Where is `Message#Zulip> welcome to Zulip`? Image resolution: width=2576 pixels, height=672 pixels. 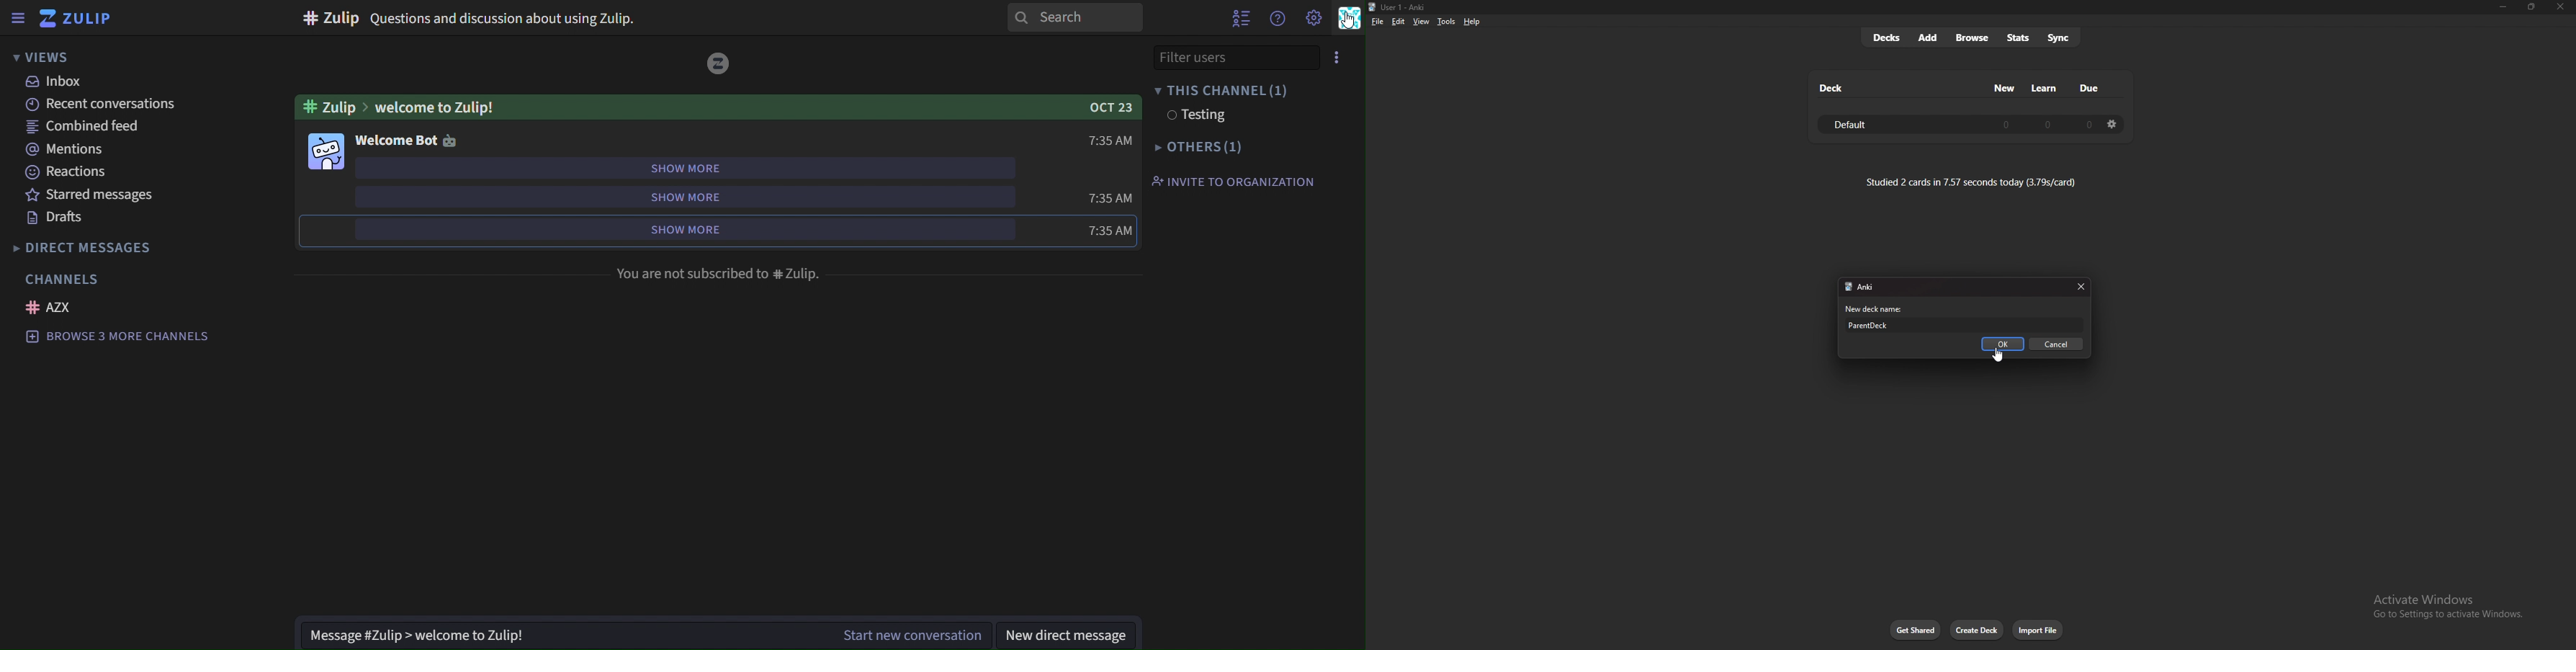 Message#Zulip> welcome to Zulip is located at coordinates (426, 634).